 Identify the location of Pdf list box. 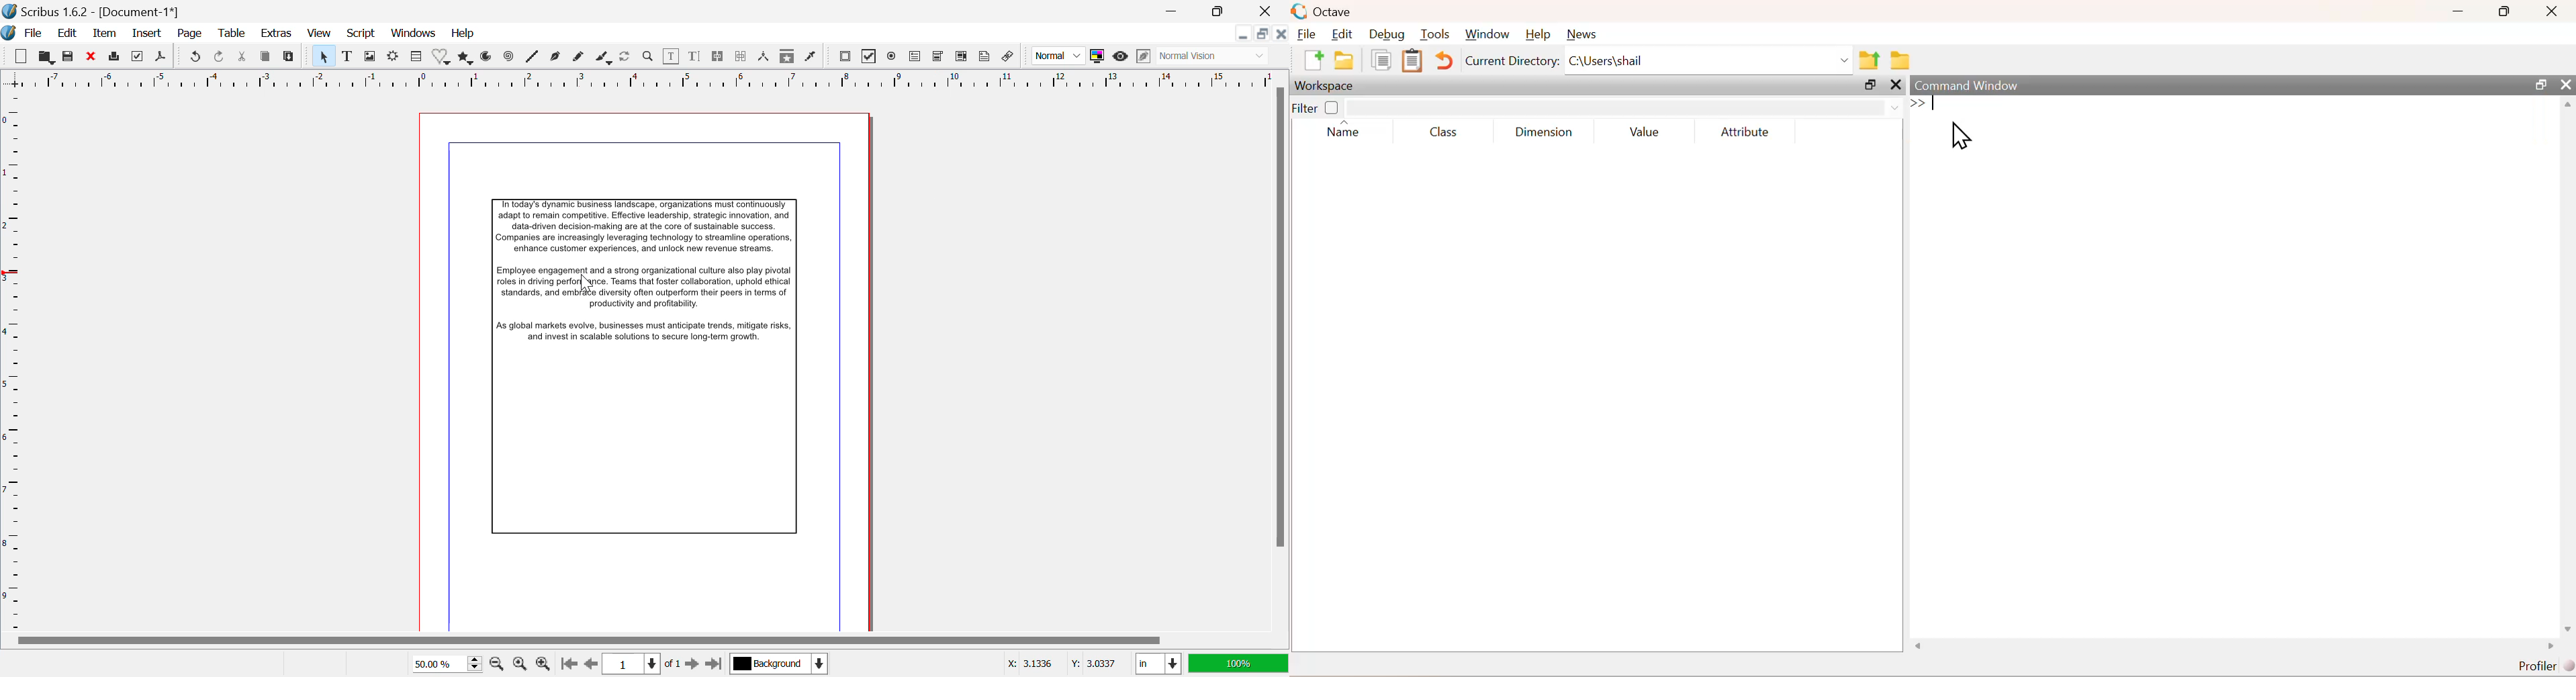
(963, 57).